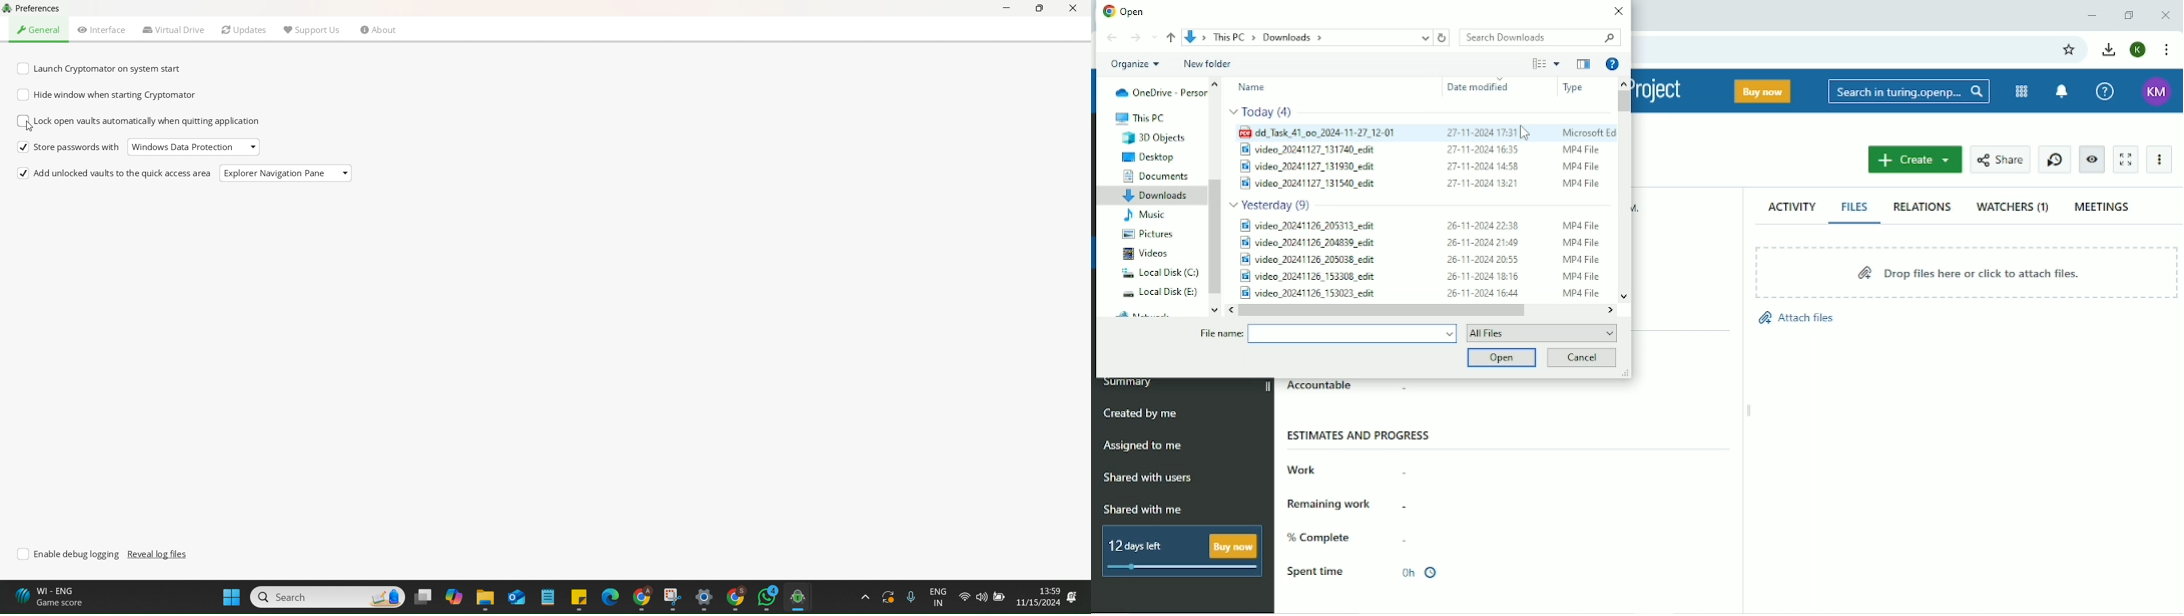  Describe the element at coordinates (1361, 435) in the screenshot. I see `Estimates and progress` at that location.